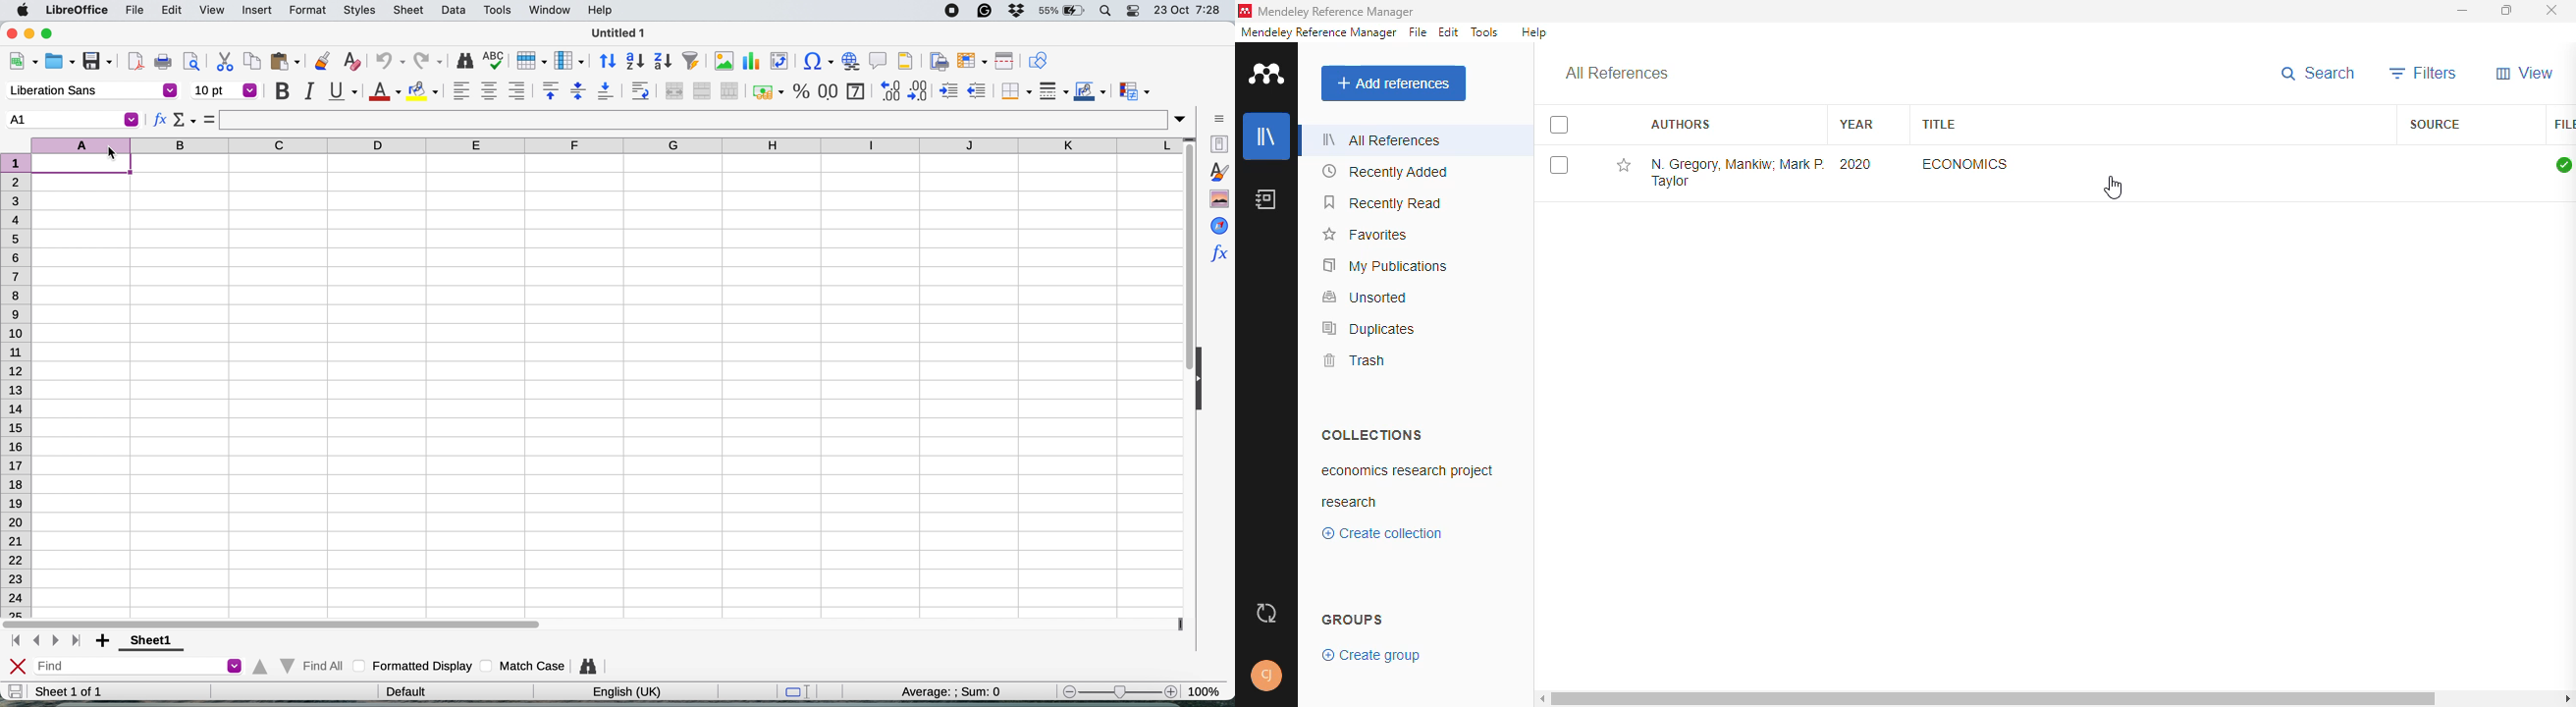 The height and width of the screenshot is (728, 2576). What do you see at coordinates (621, 692) in the screenshot?
I see `english uk` at bounding box center [621, 692].